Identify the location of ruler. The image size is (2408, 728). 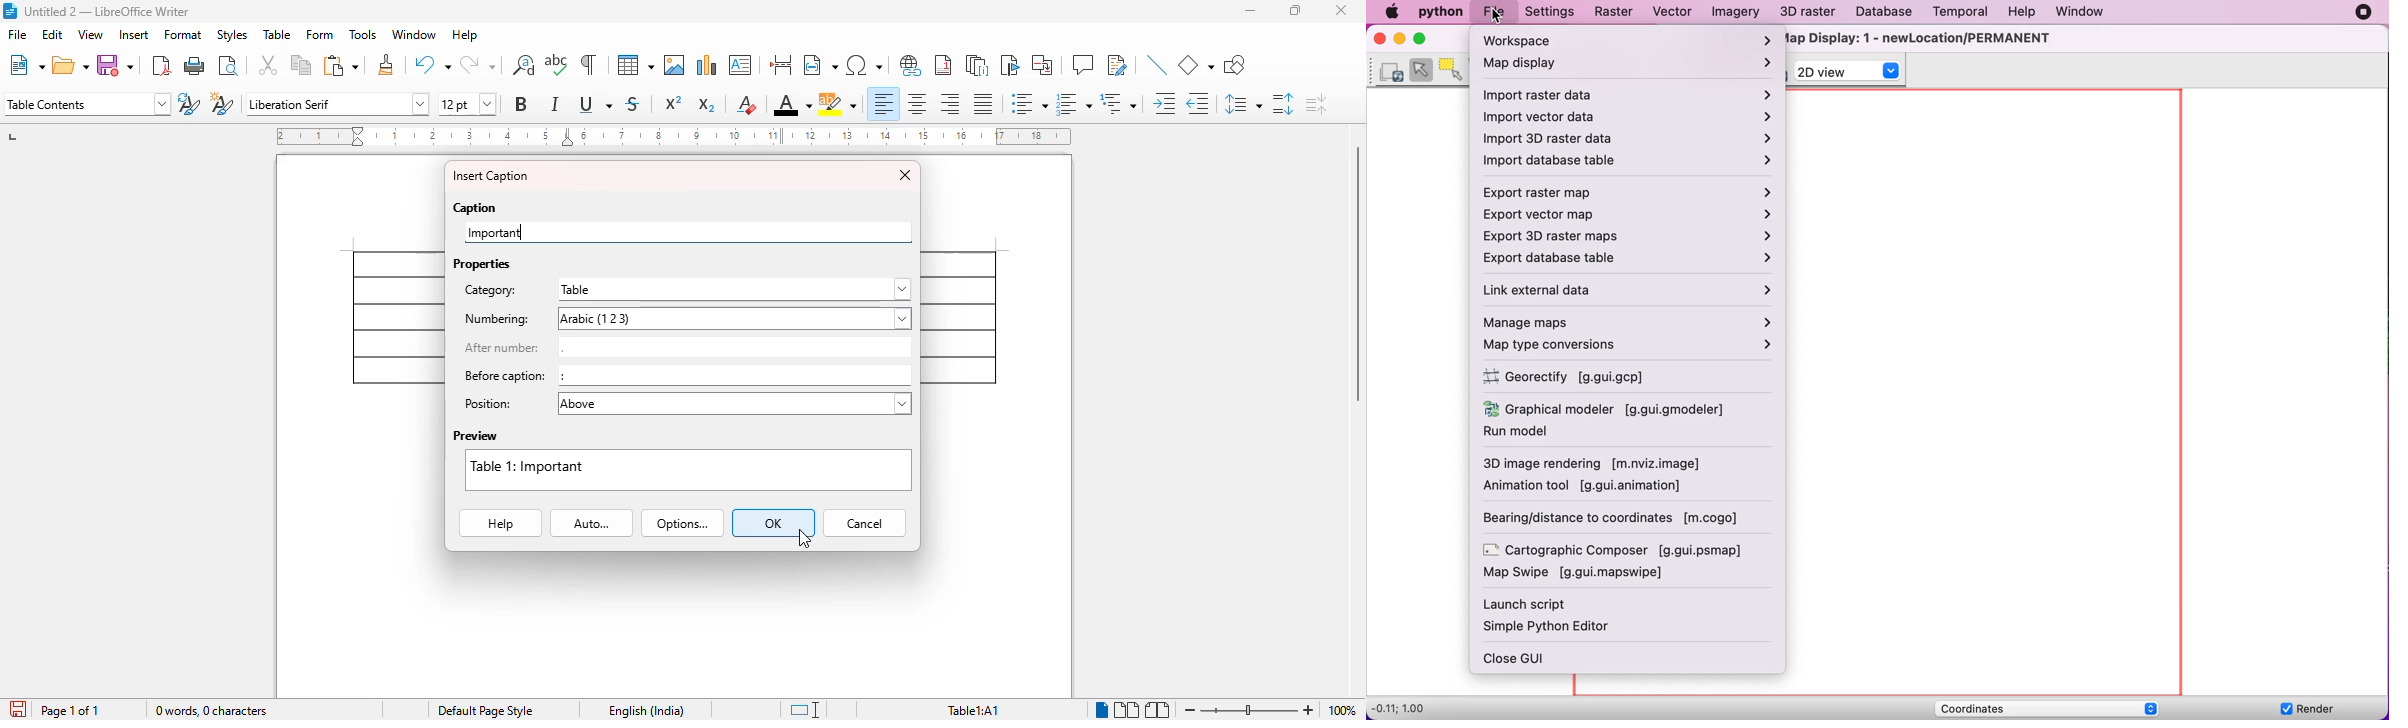
(673, 136).